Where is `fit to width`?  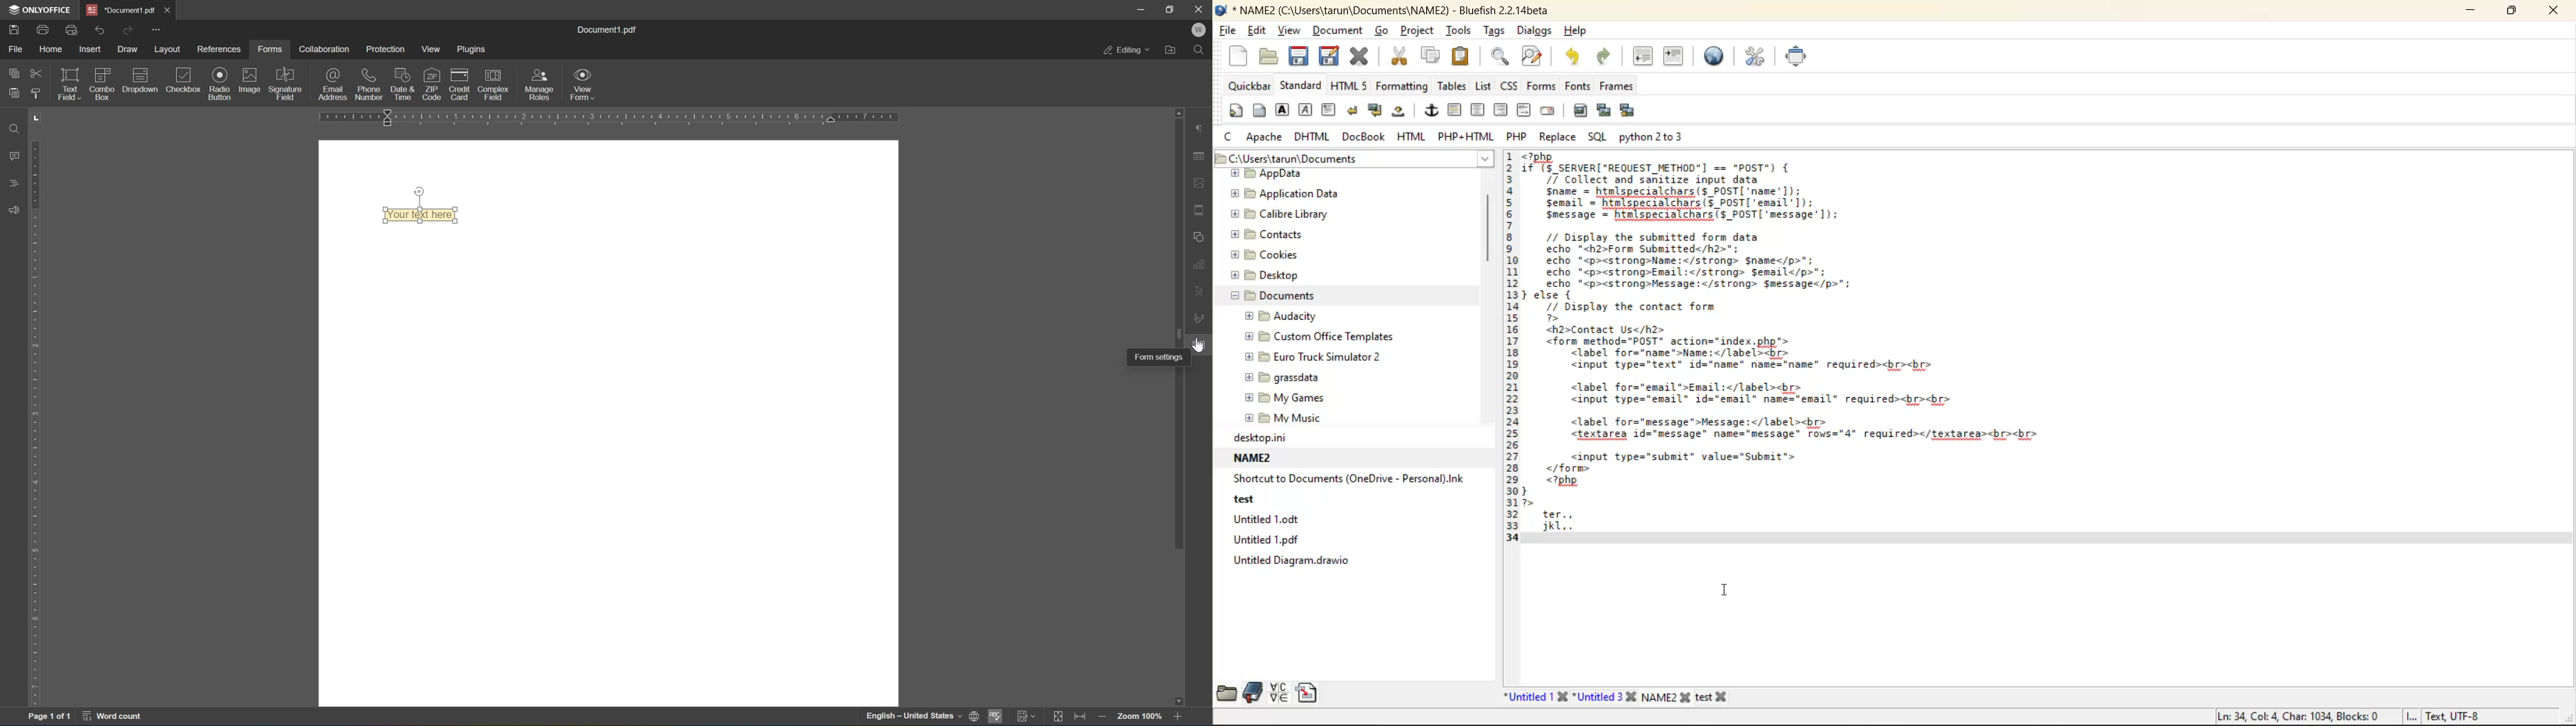
fit to width is located at coordinates (1082, 718).